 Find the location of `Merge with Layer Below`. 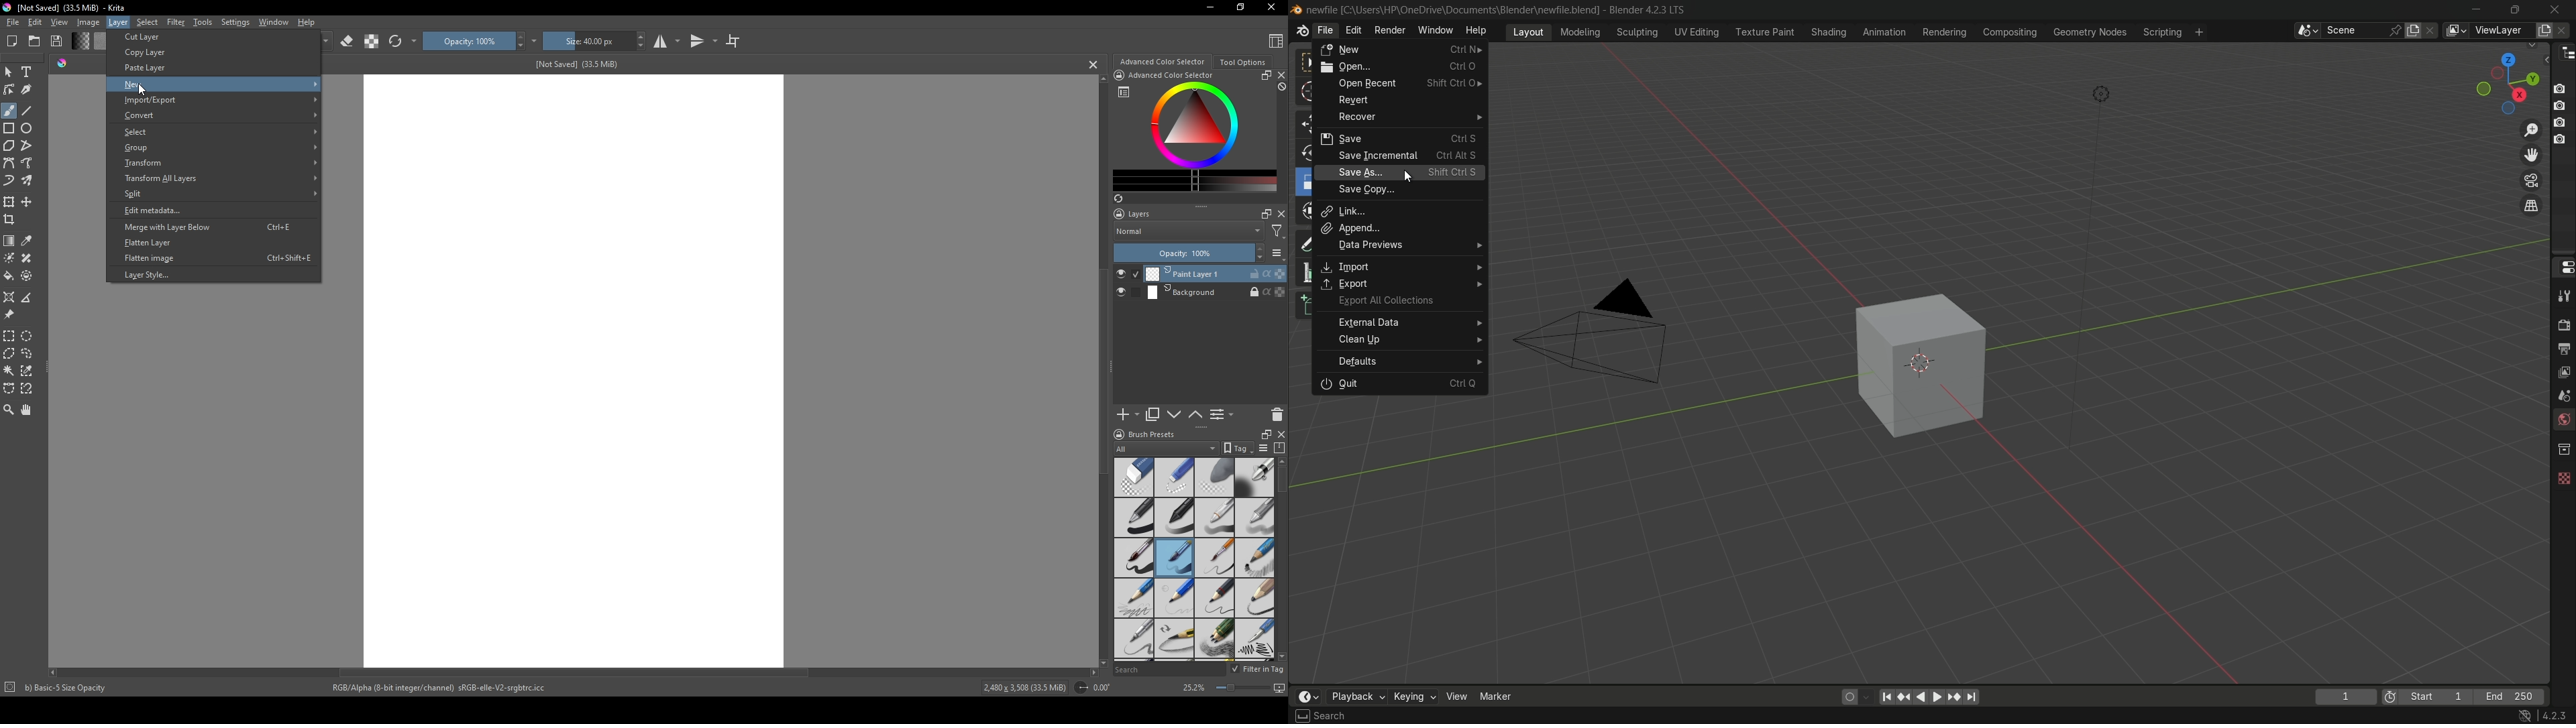

Merge with Layer Below is located at coordinates (211, 227).